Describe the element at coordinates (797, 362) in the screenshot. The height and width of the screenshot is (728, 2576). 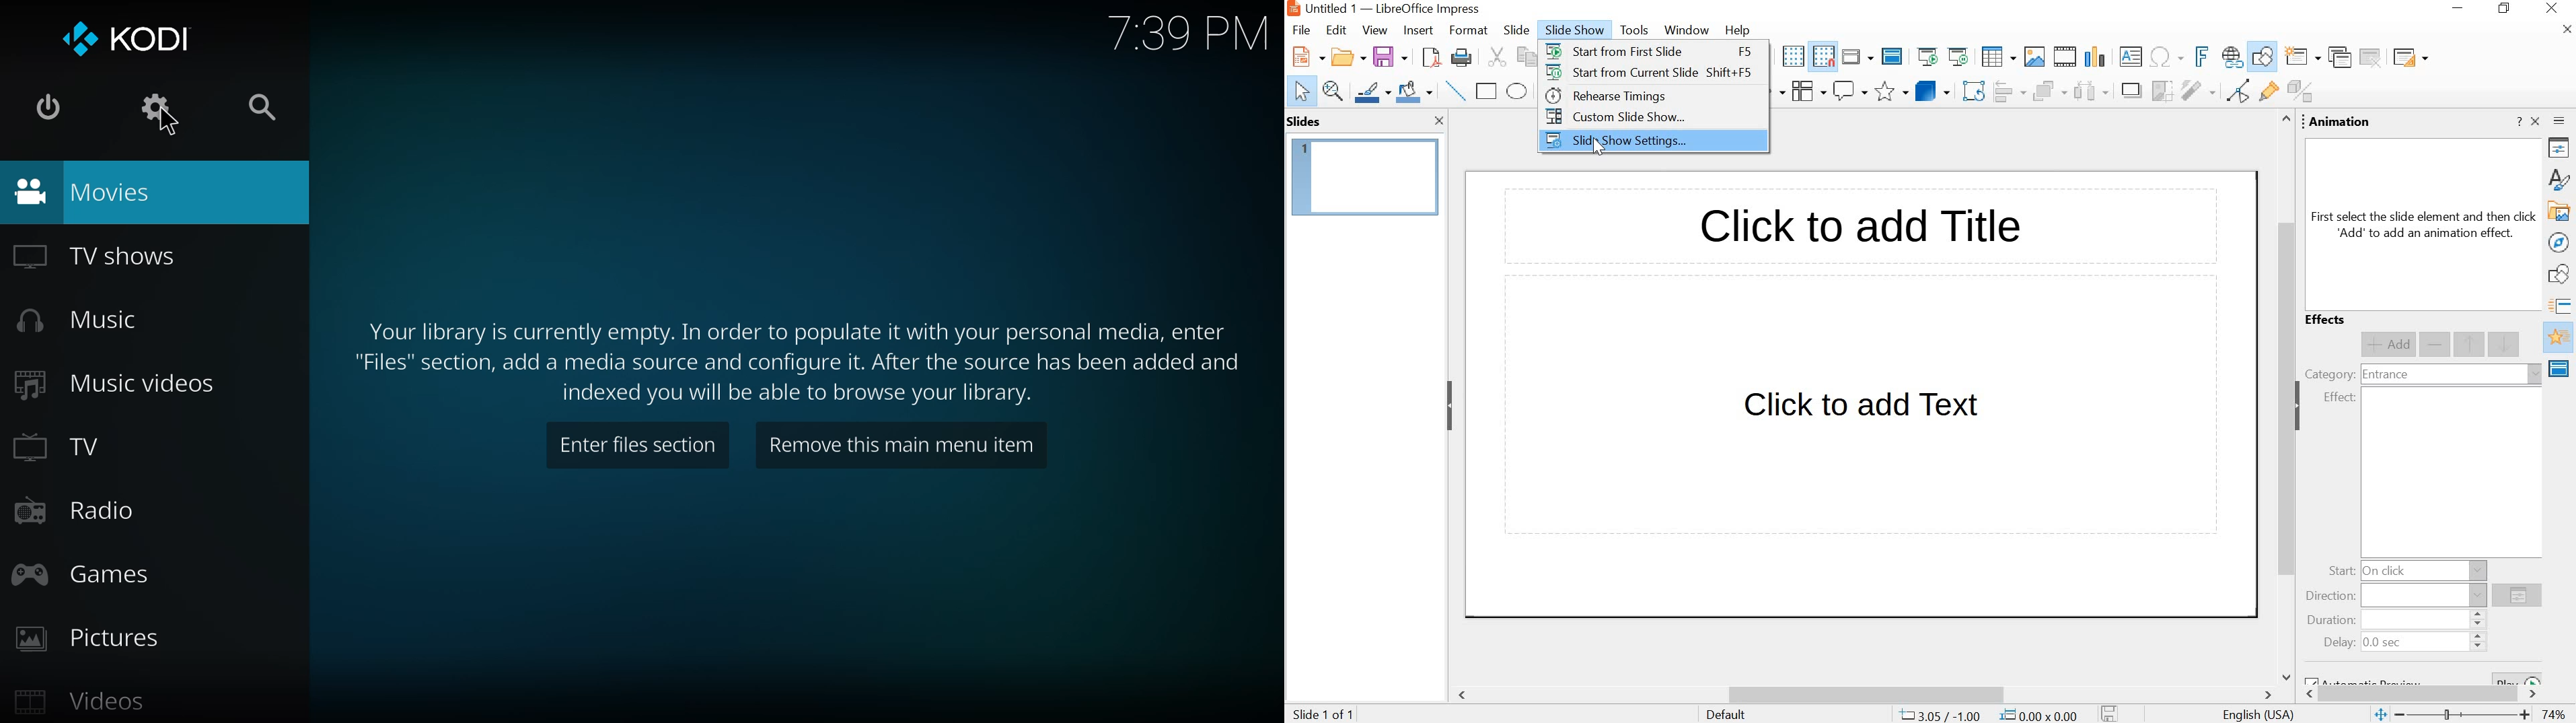
I see `learn more` at that location.